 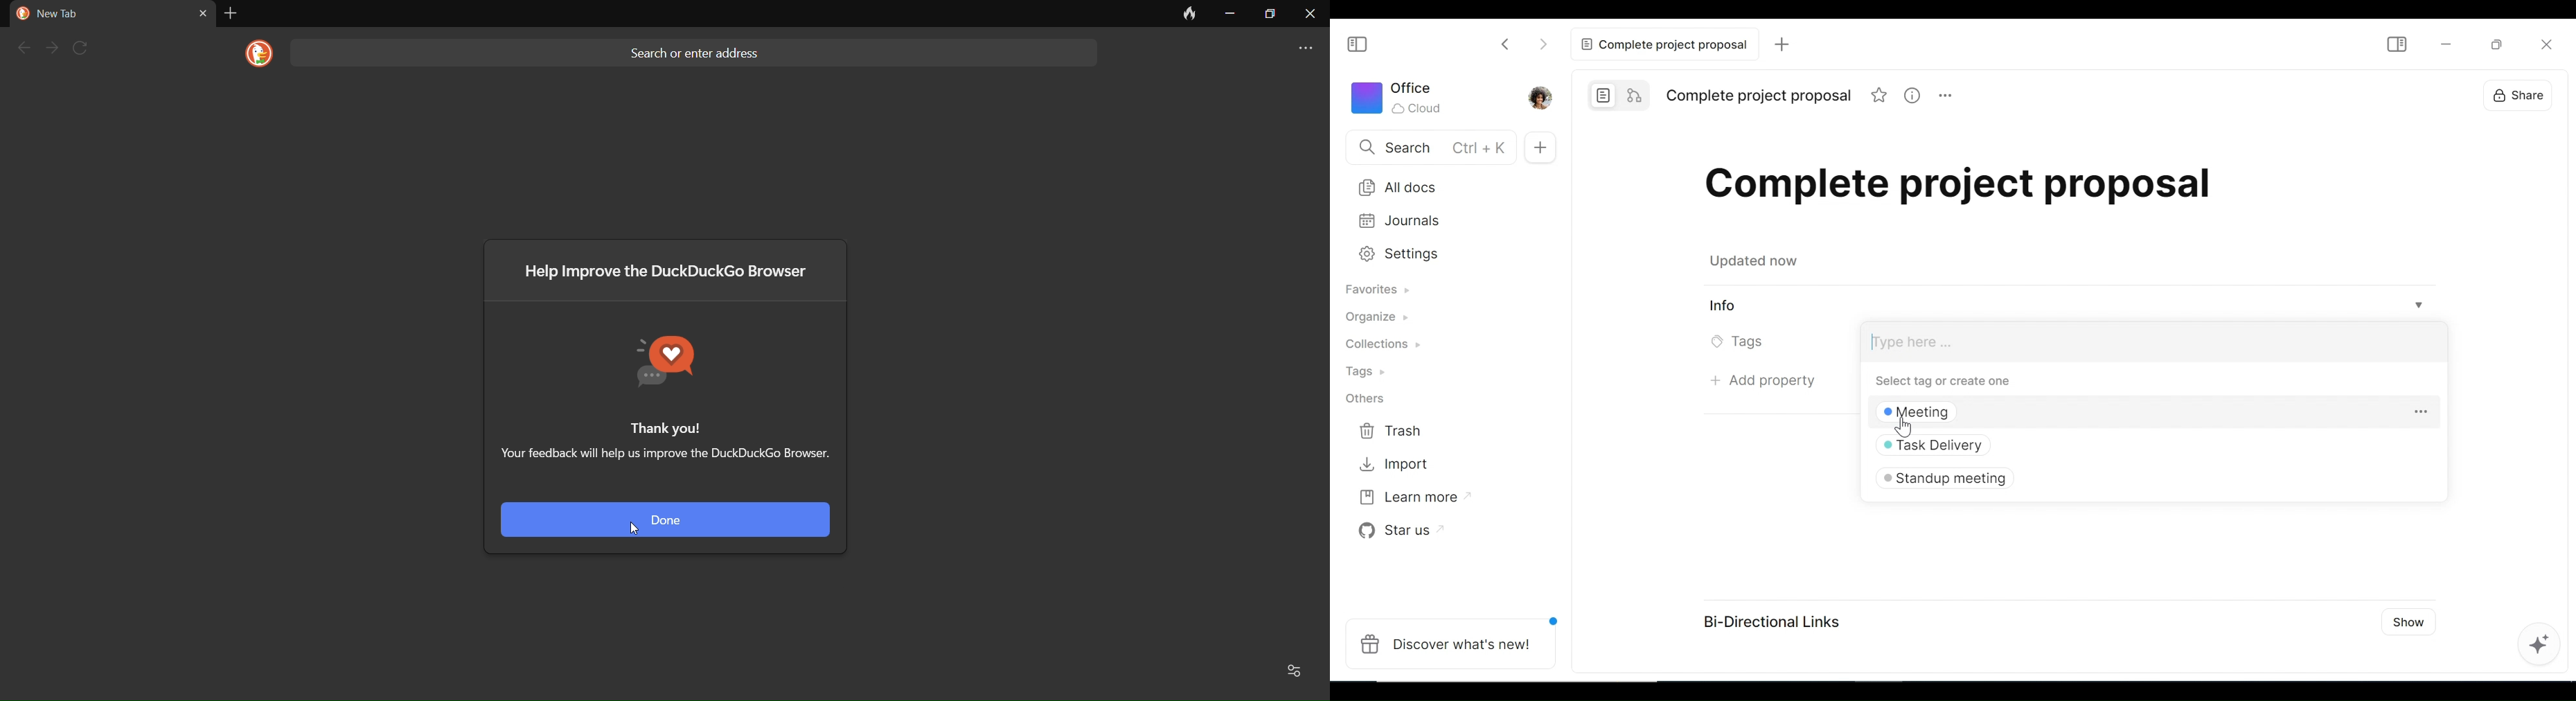 I want to click on Tags, so click(x=1372, y=373).